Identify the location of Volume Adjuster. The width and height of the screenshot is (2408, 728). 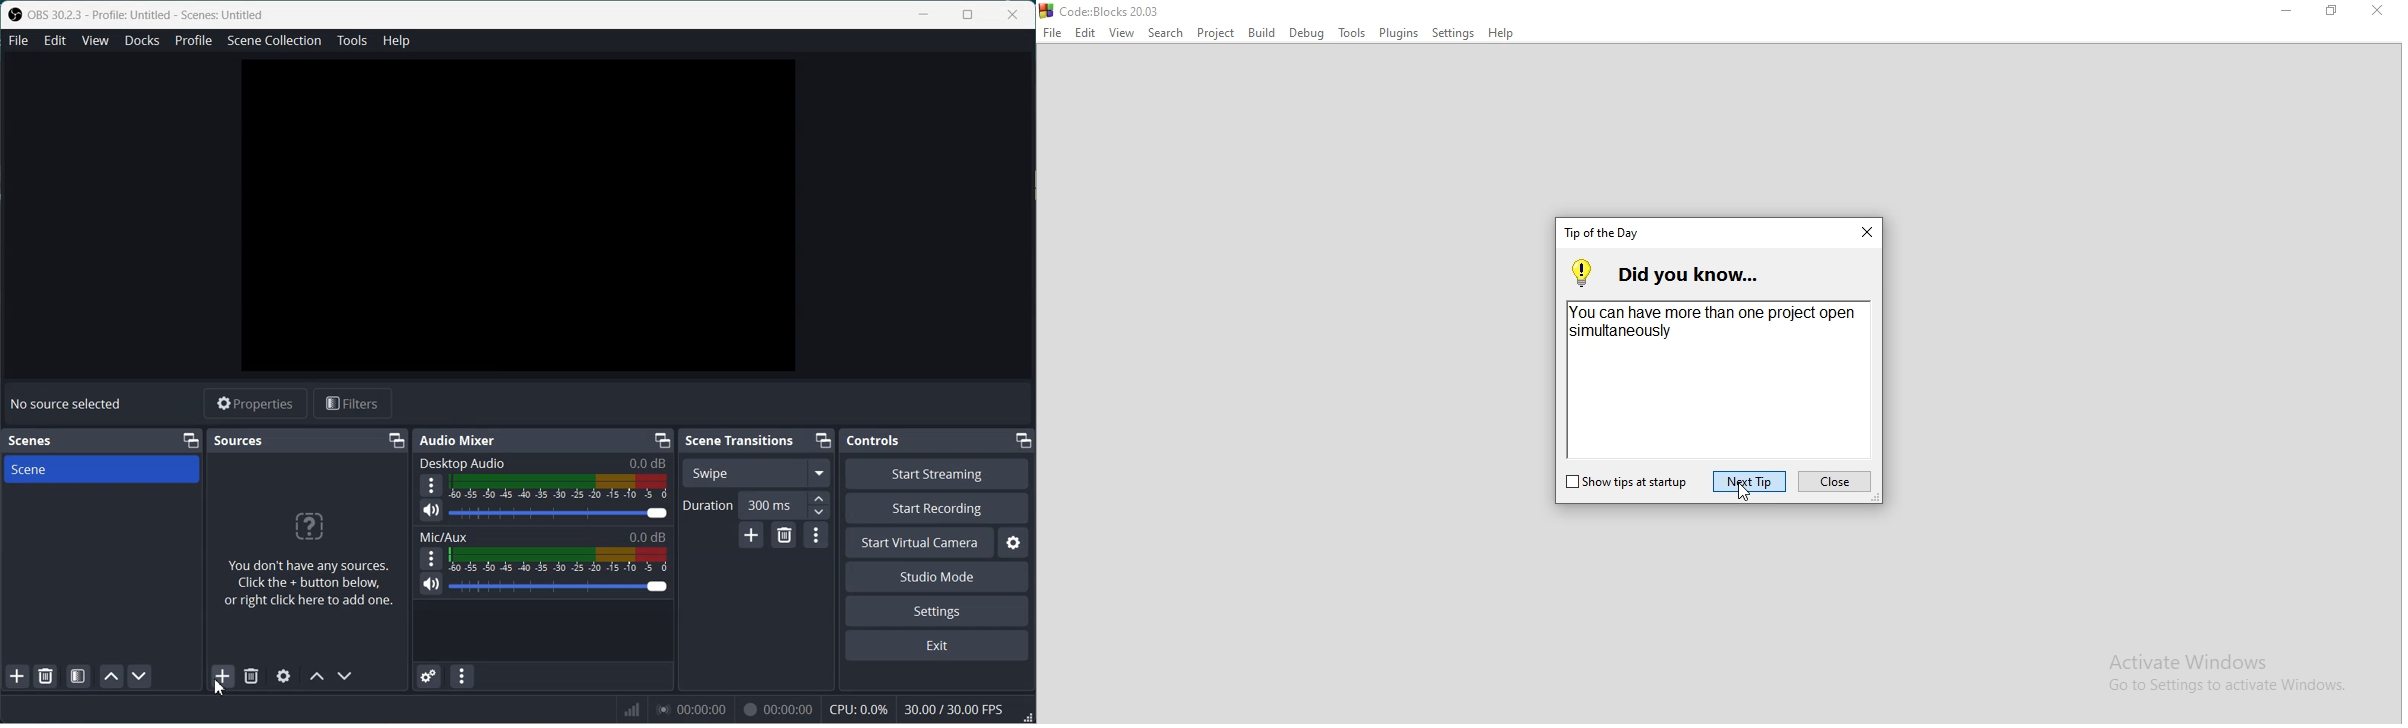
(559, 587).